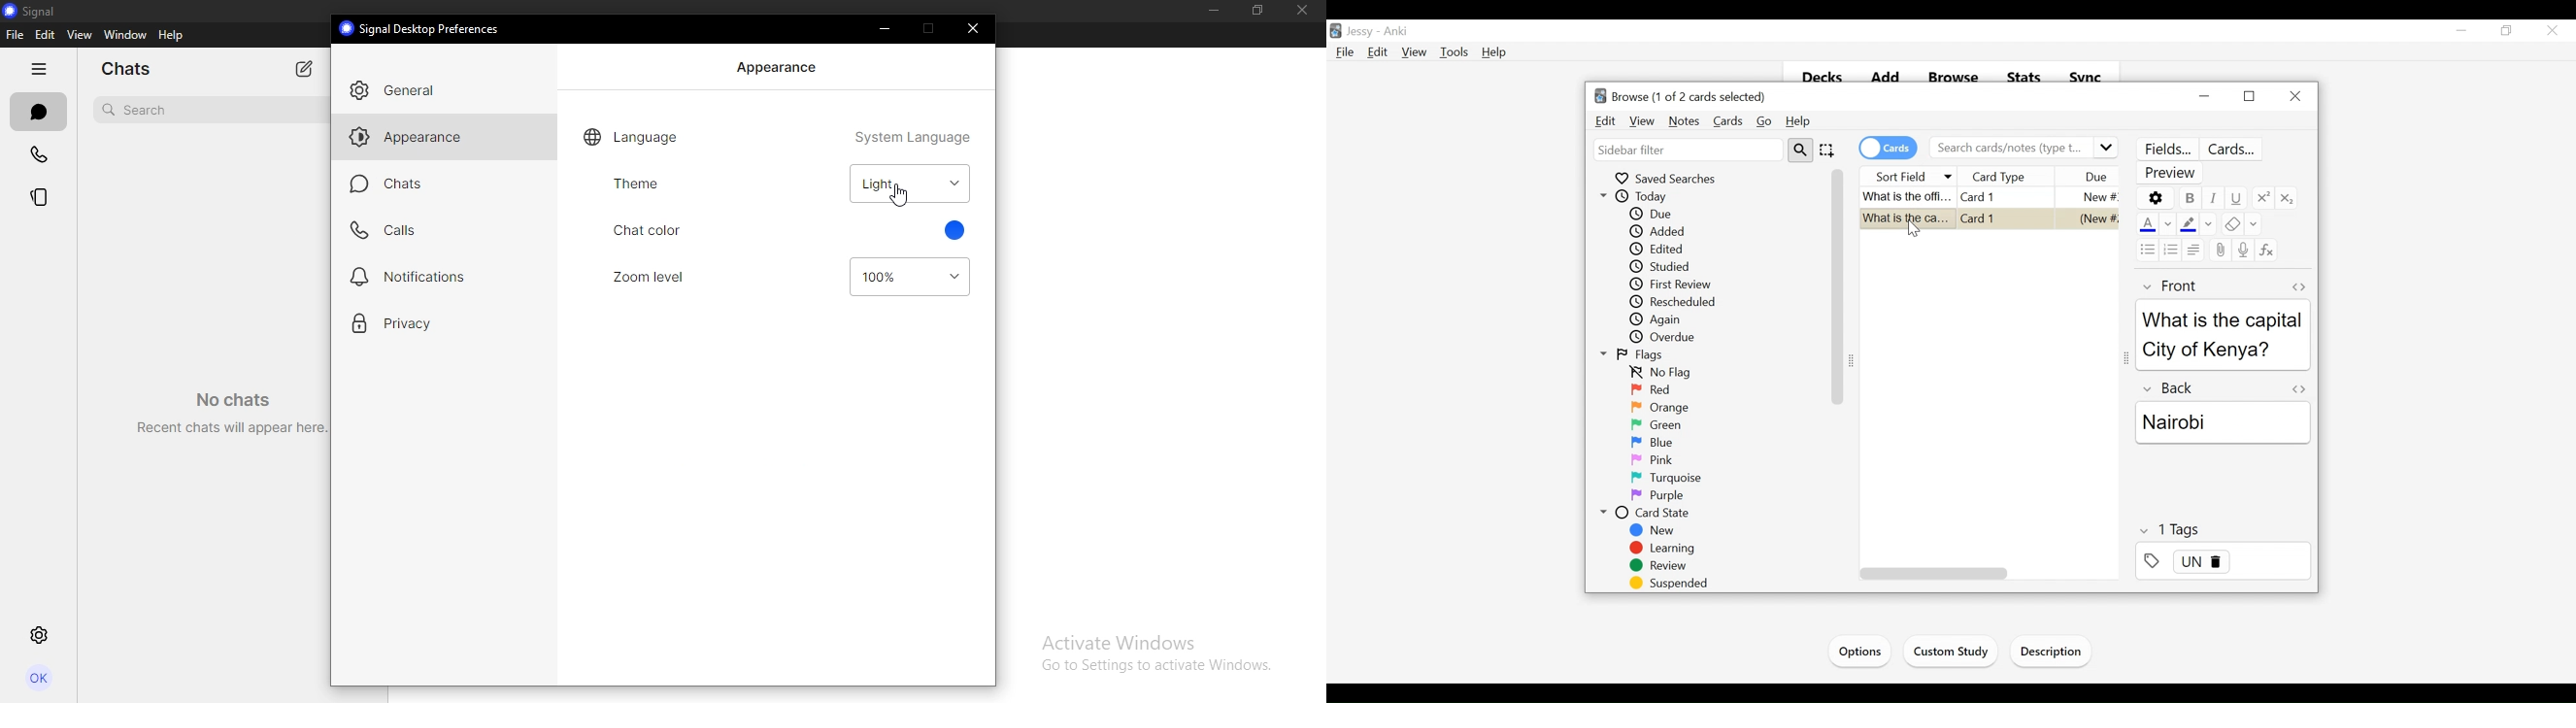 The height and width of the screenshot is (728, 2576). Describe the element at coordinates (2204, 96) in the screenshot. I see `minimize` at that location.